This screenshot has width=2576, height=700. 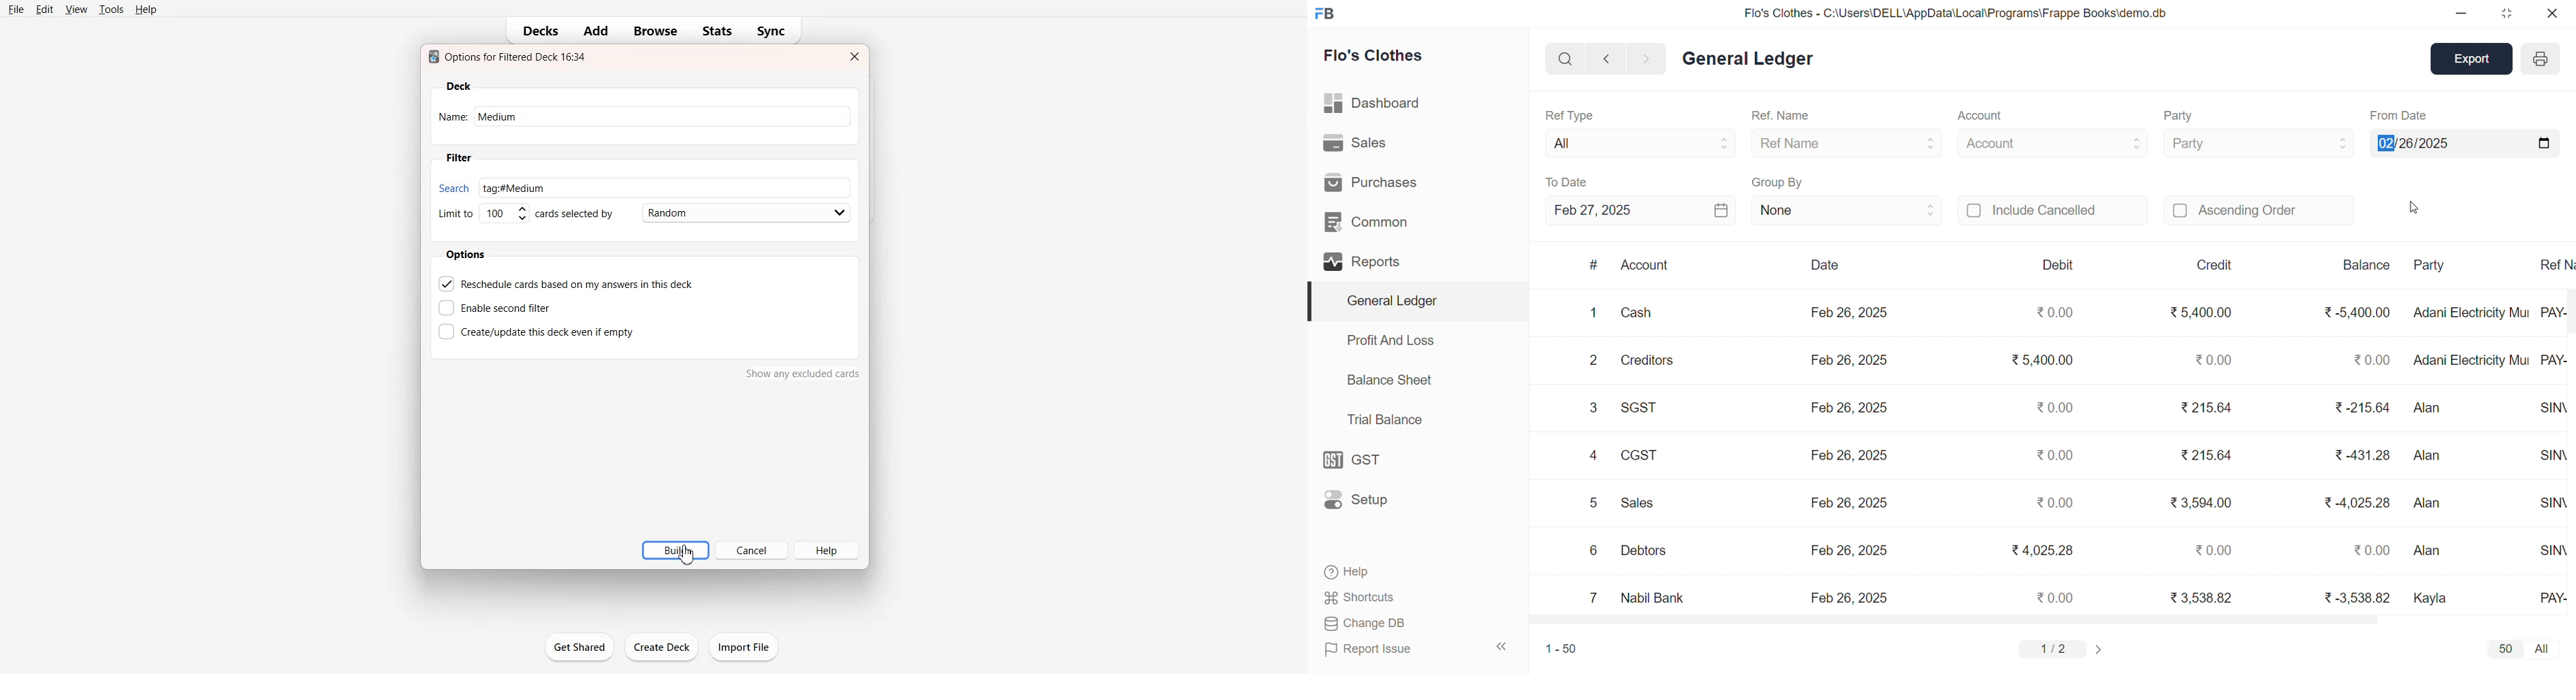 What do you see at coordinates (2544, 650) in the screenshot?
I see `ALL` at bounding box center [2544, 650].